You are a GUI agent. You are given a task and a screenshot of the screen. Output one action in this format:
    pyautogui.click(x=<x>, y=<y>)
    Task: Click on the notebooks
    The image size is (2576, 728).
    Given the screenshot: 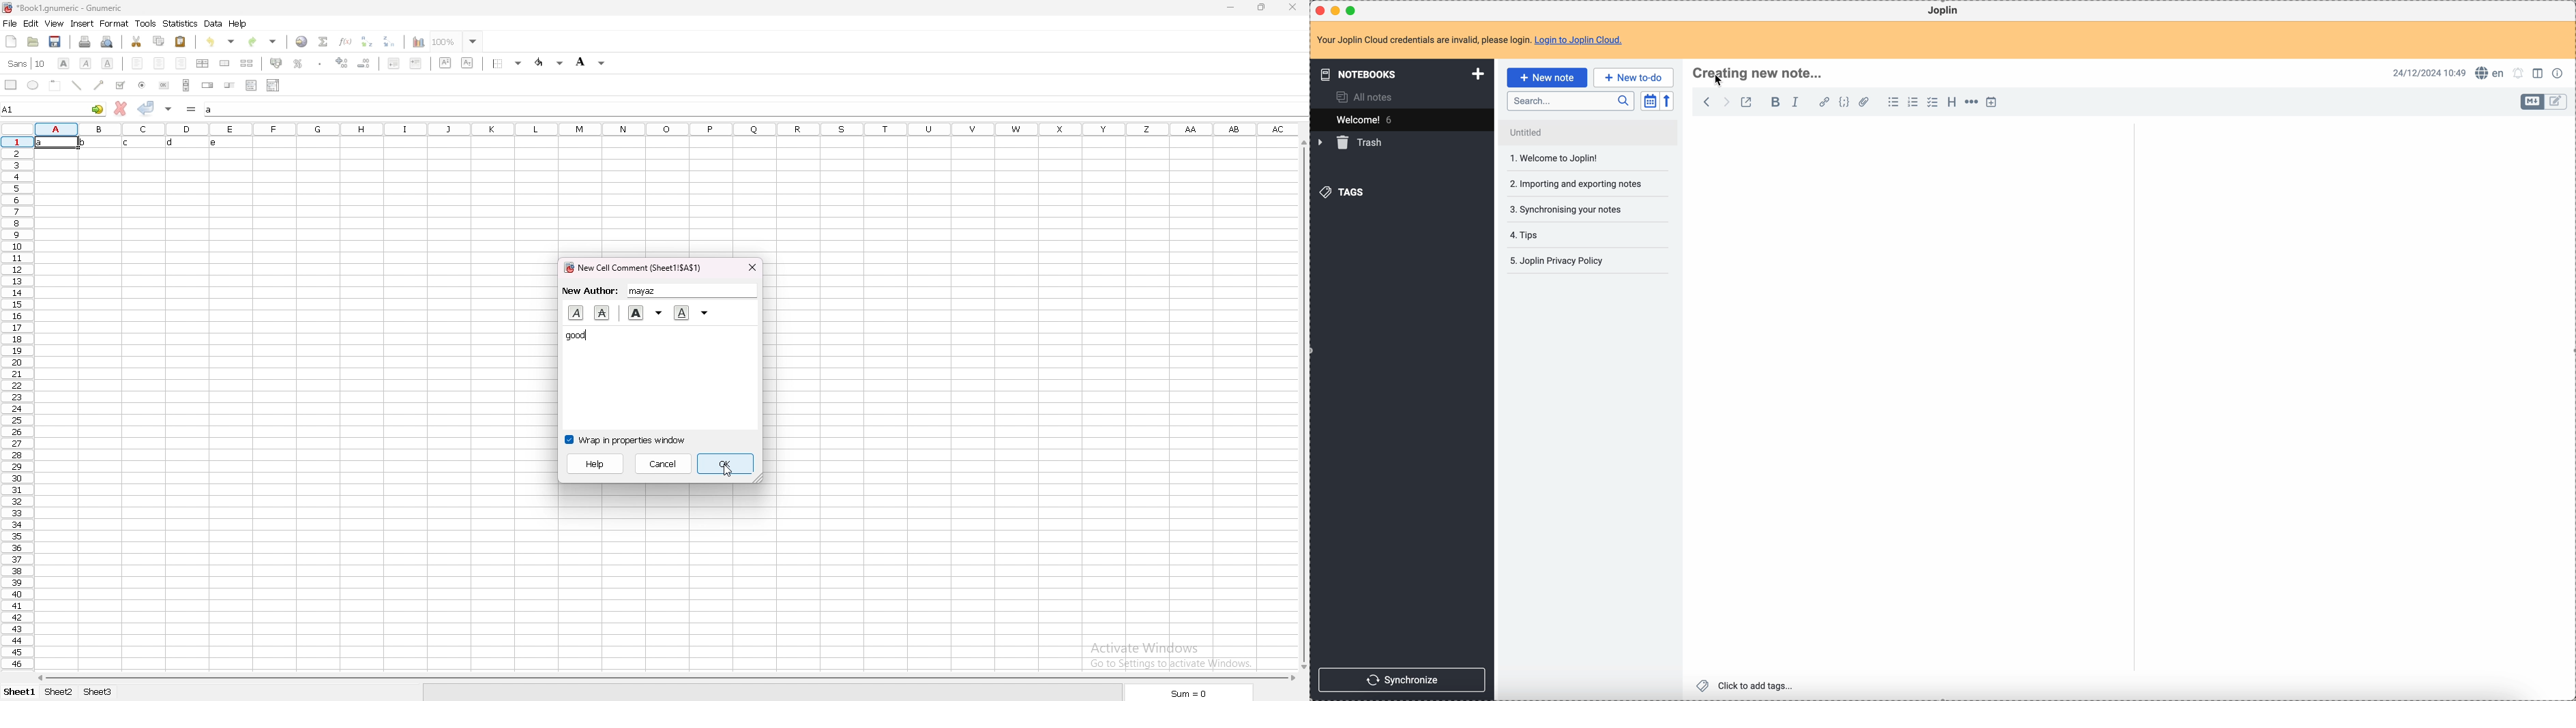 What is the action you would take?
    pyautogui.click(x=1398, y=75)
    